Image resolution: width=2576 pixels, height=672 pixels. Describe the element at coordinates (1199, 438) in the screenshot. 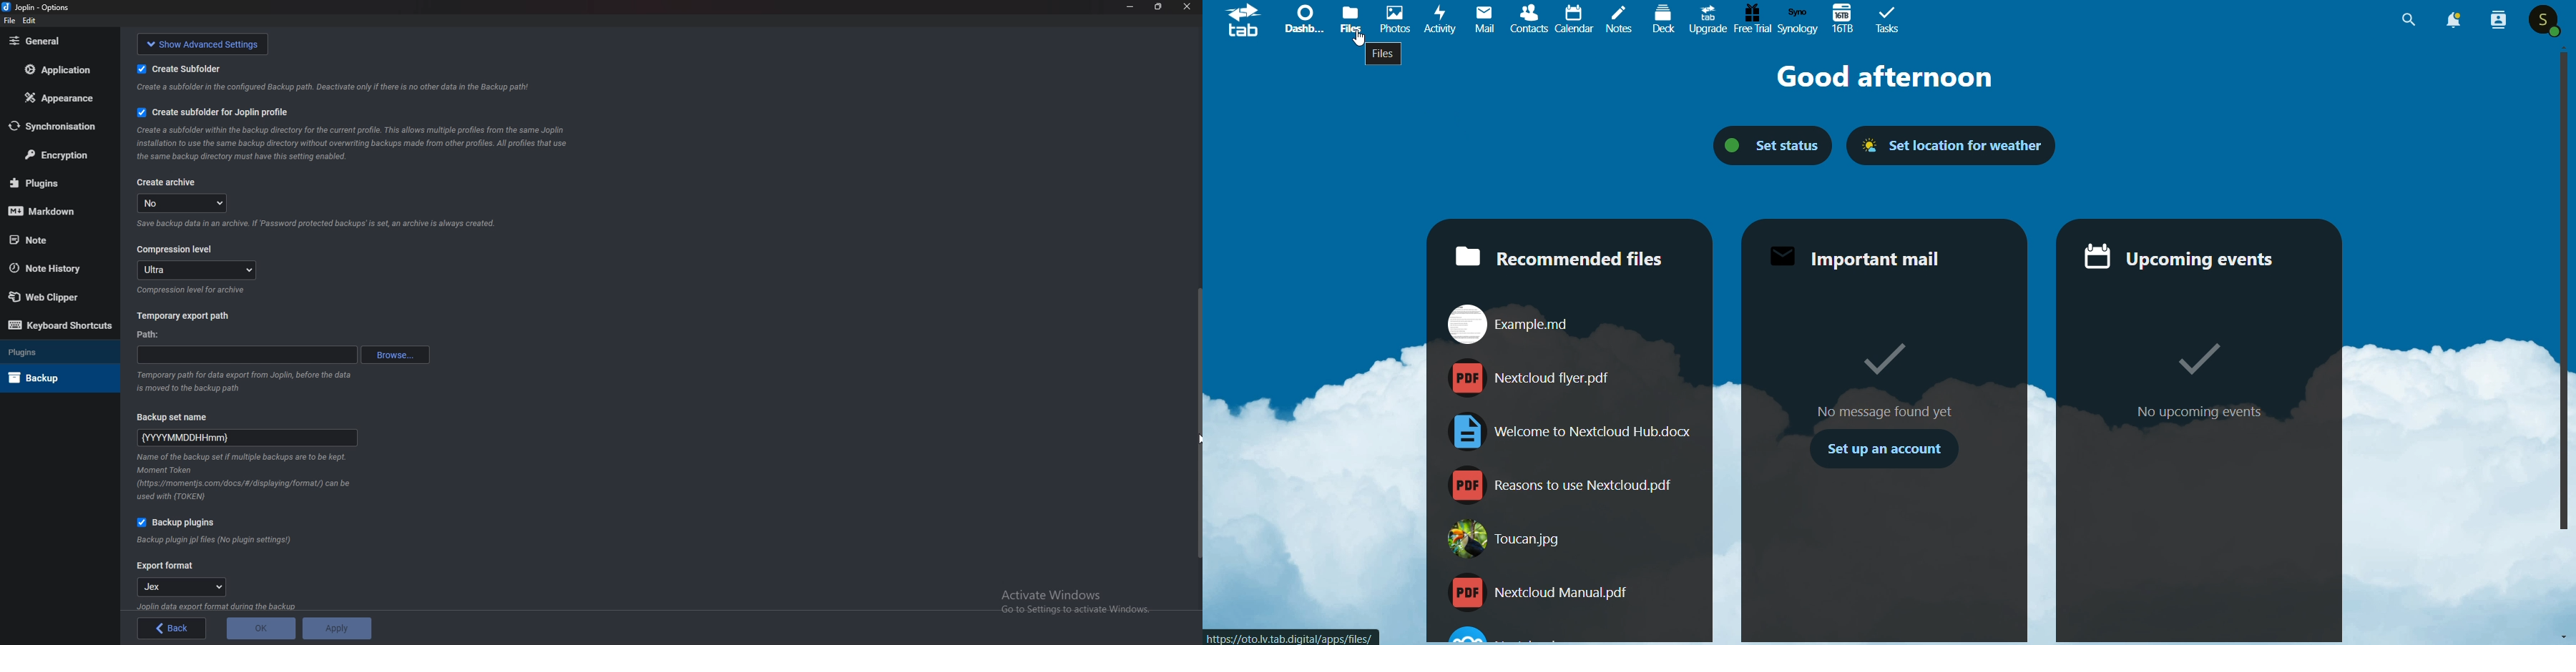

I see `cursor` at that location.